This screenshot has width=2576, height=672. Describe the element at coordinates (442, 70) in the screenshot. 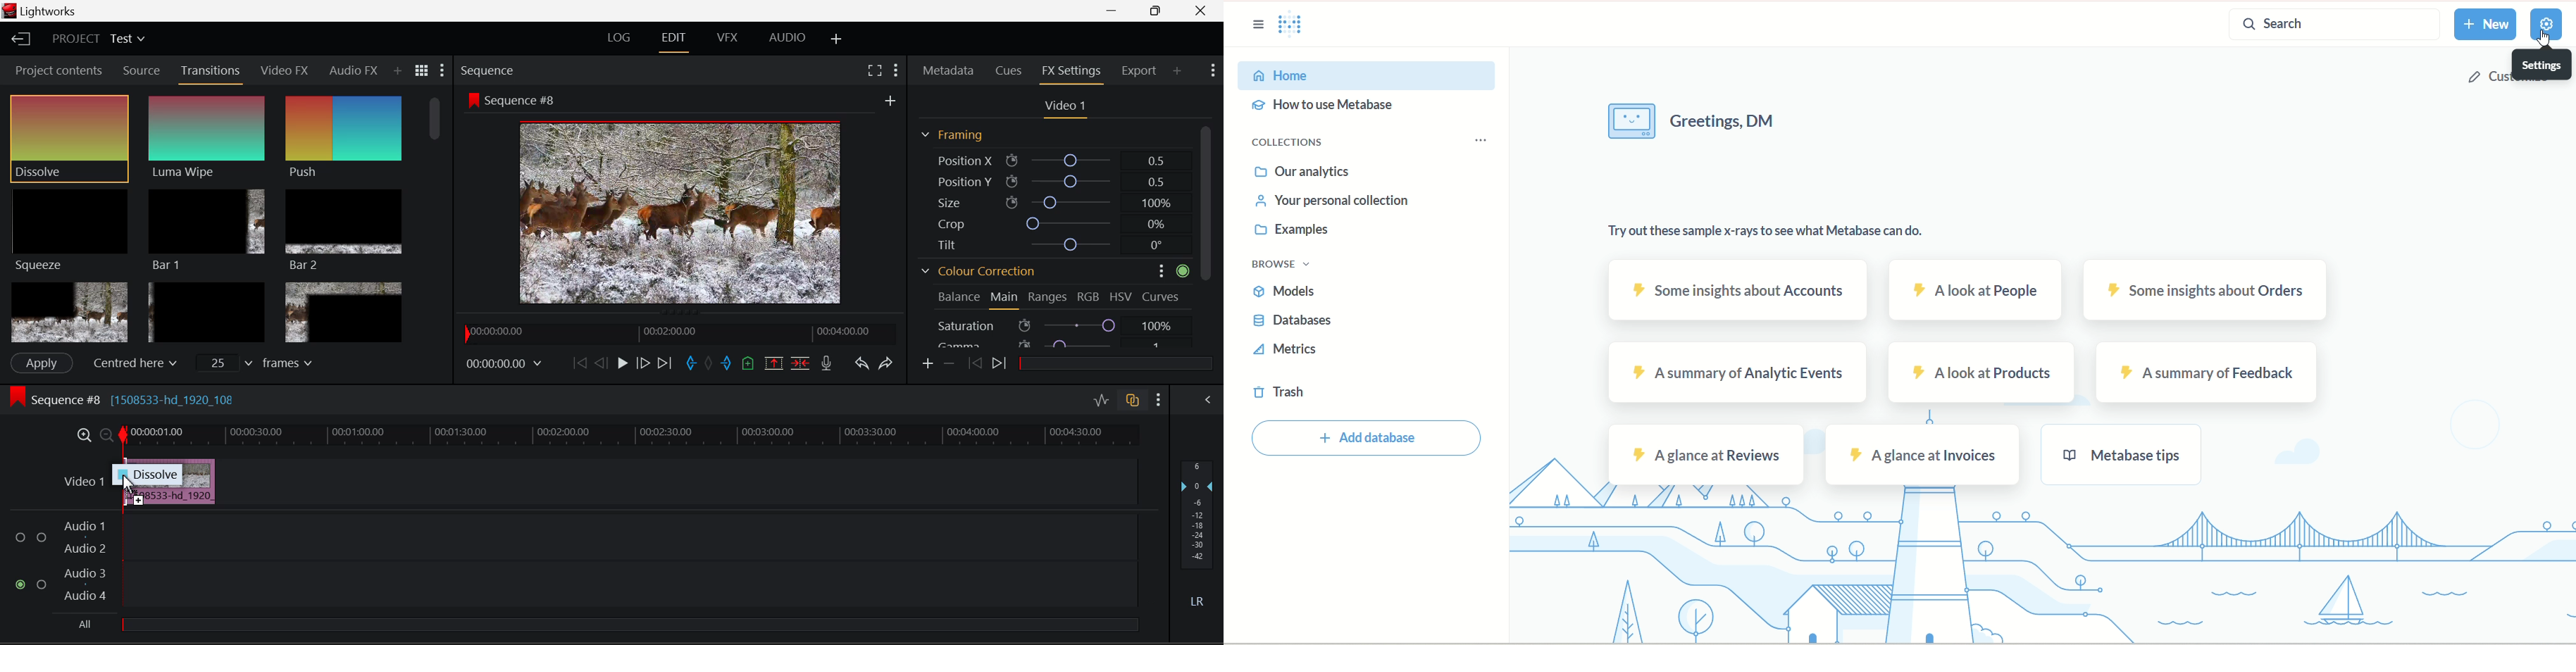

I see `Show Settings` at that location.